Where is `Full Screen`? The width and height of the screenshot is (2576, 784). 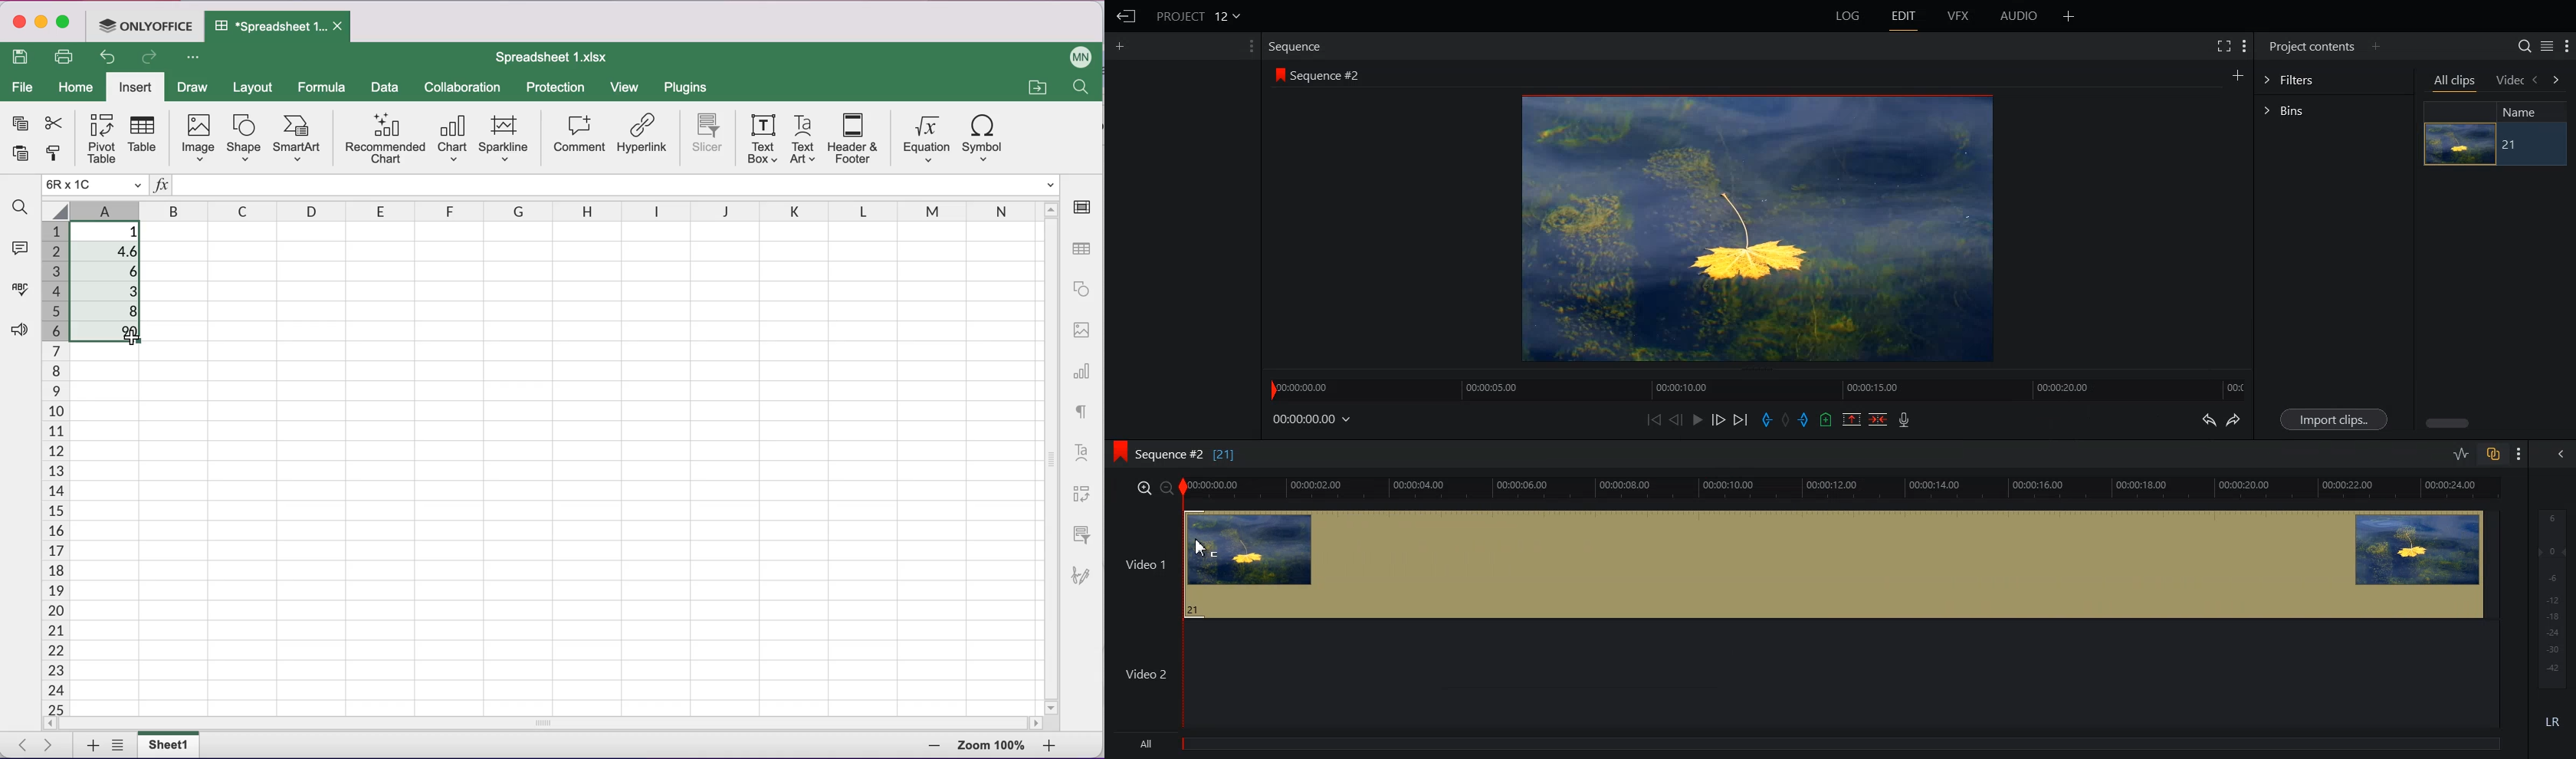
Full Screen is located at coordinates (2225, 46).